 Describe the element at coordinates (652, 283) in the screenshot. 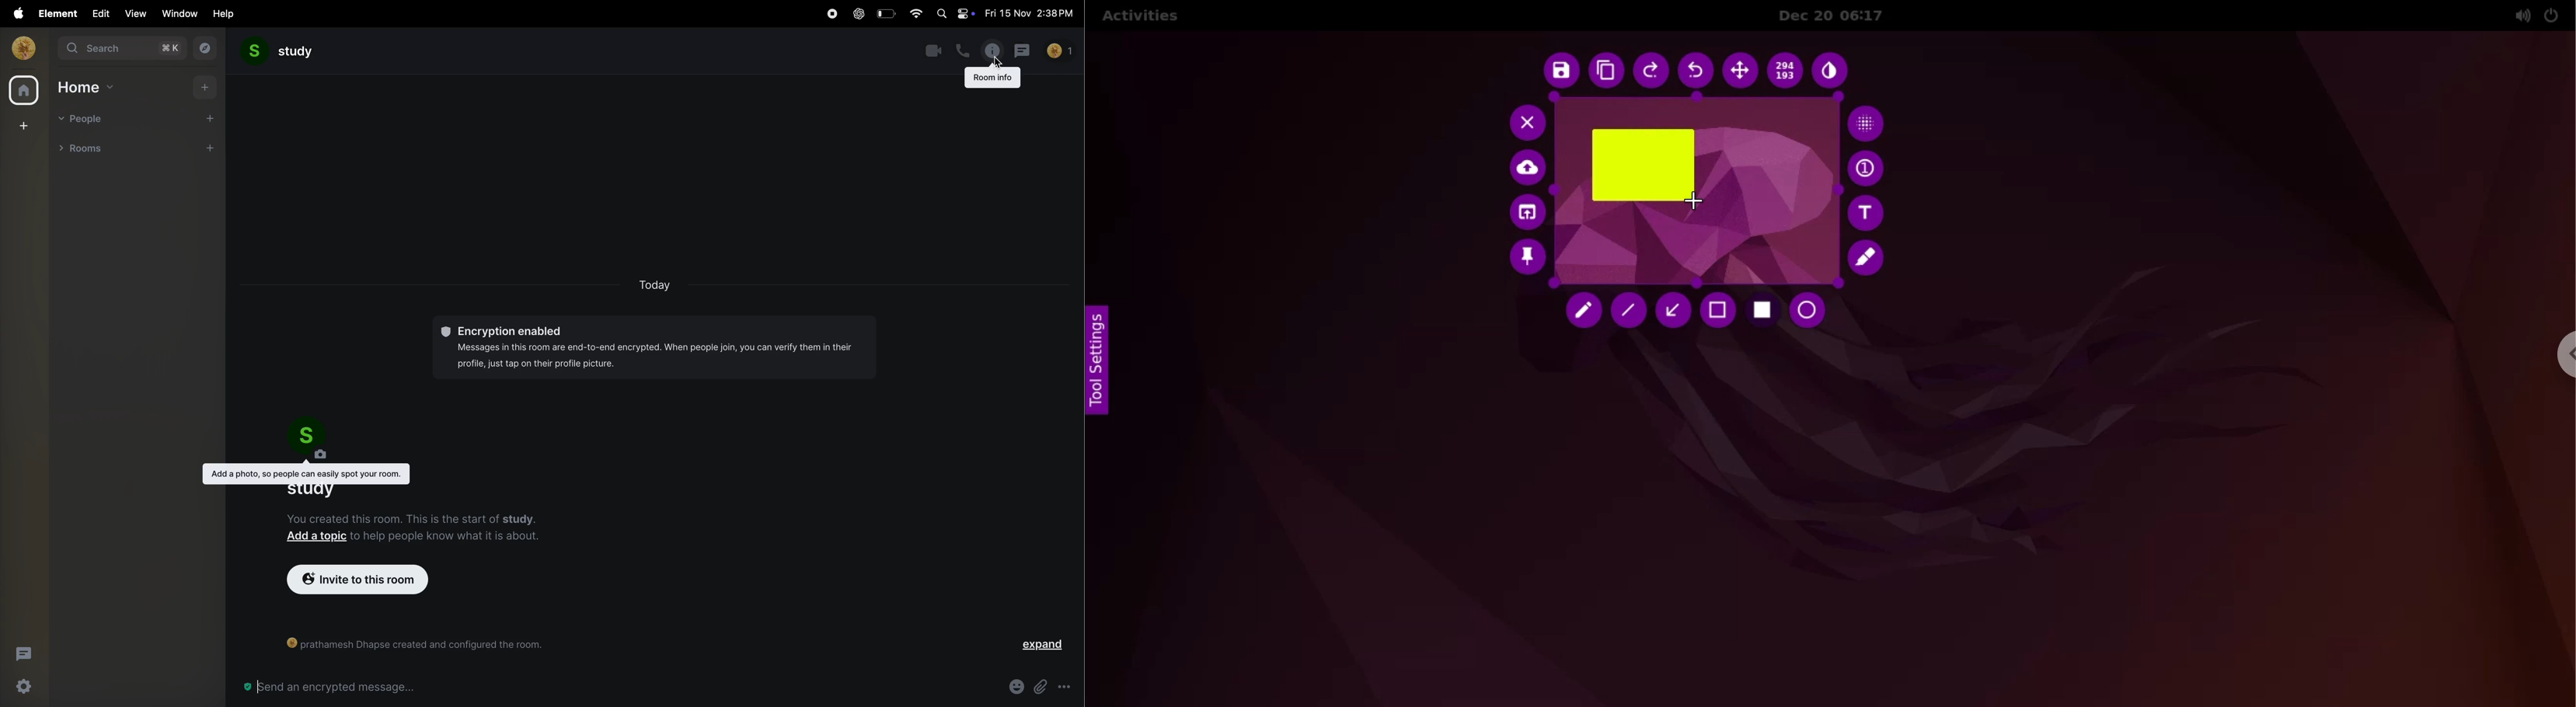

I see `today` at that location.